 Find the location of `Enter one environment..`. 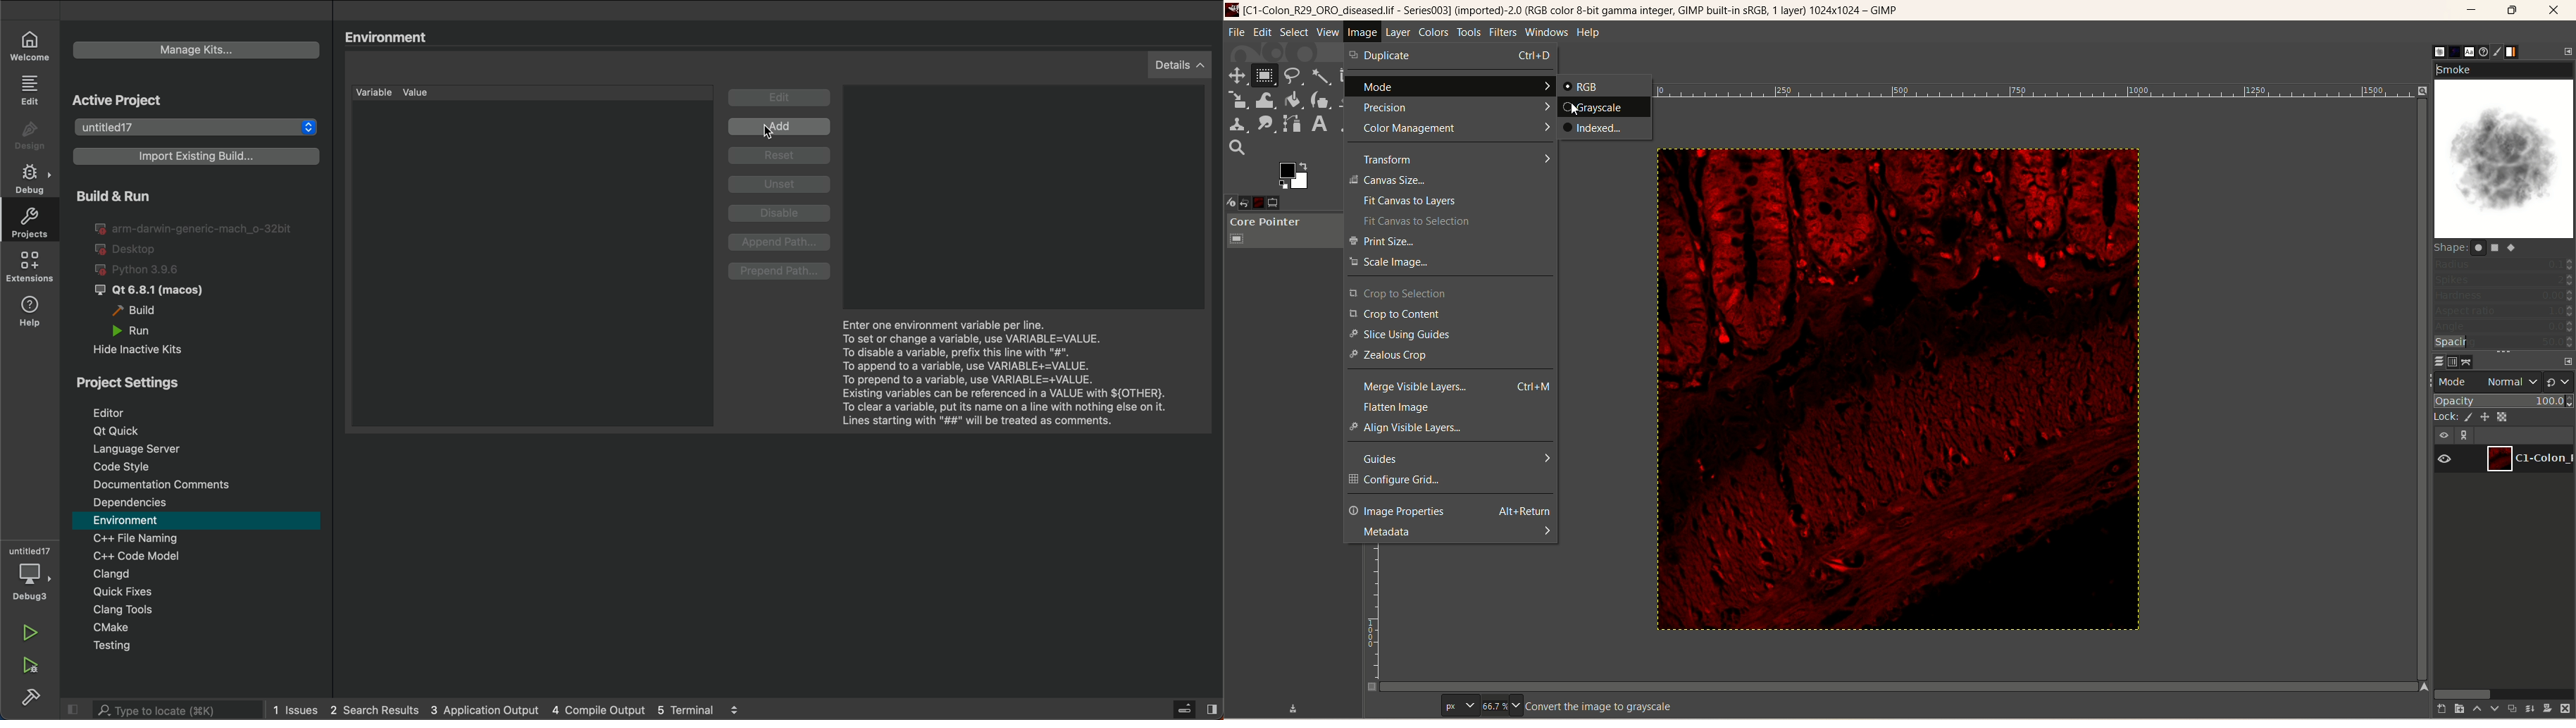

Enter one environment.. is located at coordinates (1005, 370).